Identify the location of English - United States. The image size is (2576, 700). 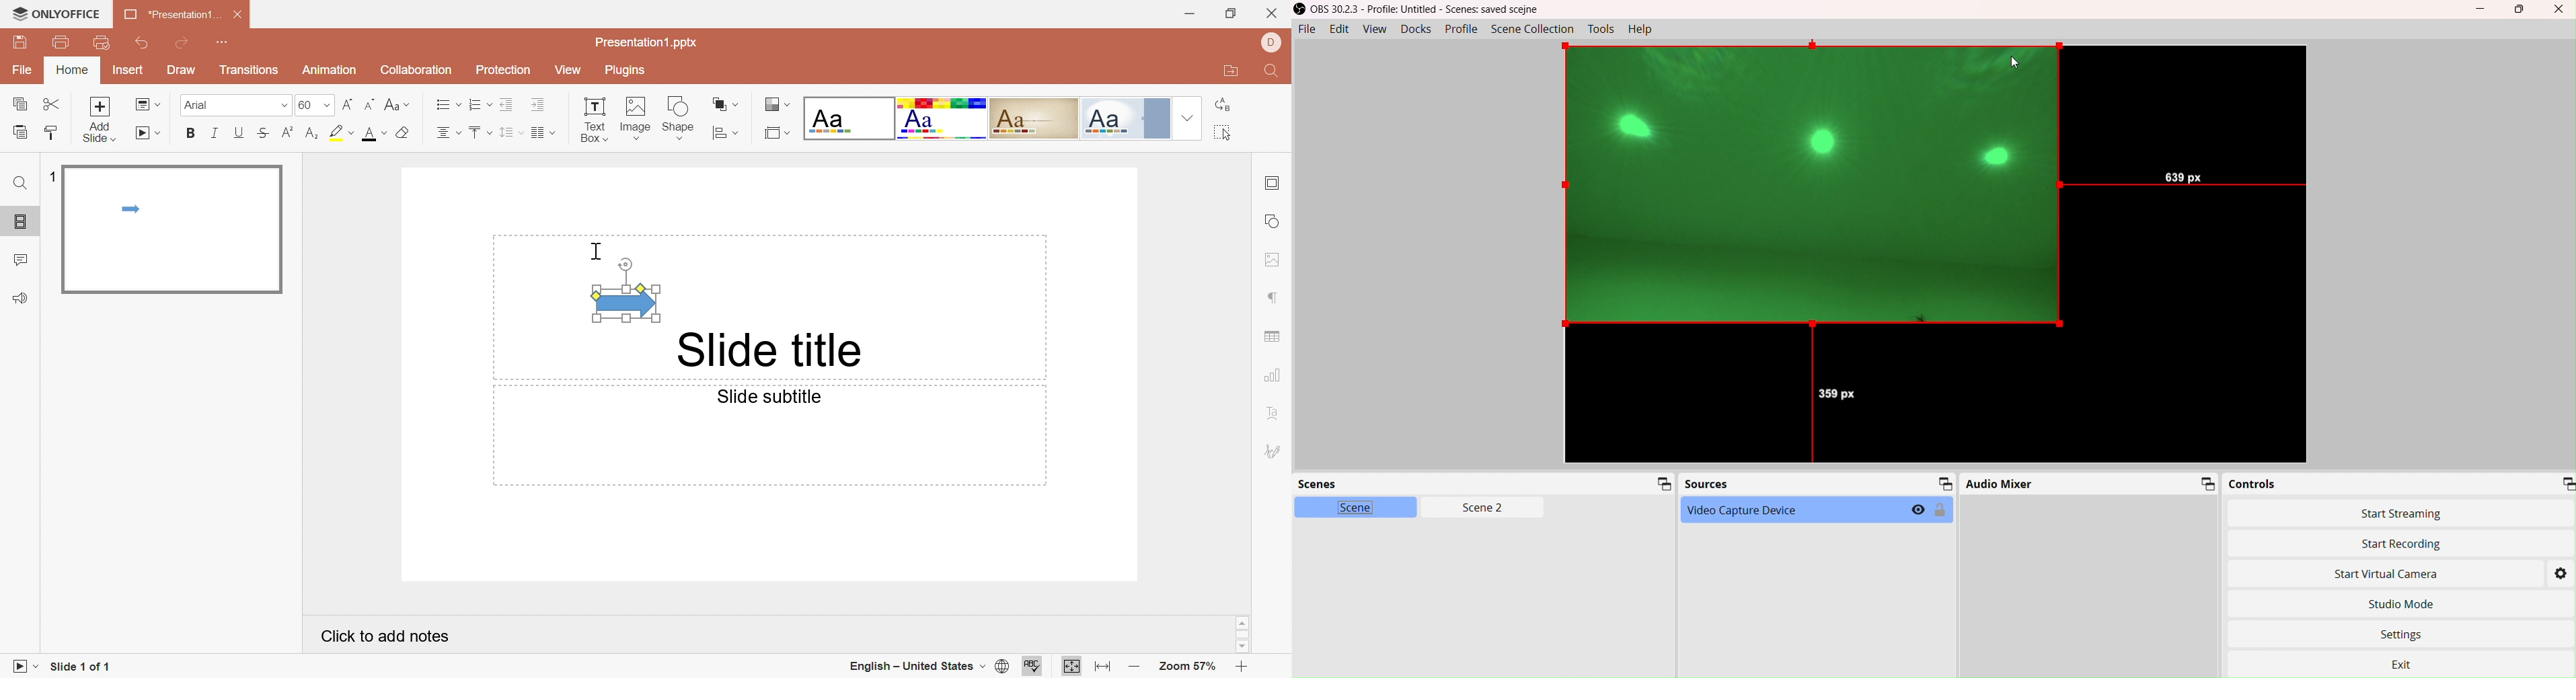
(912, 668).